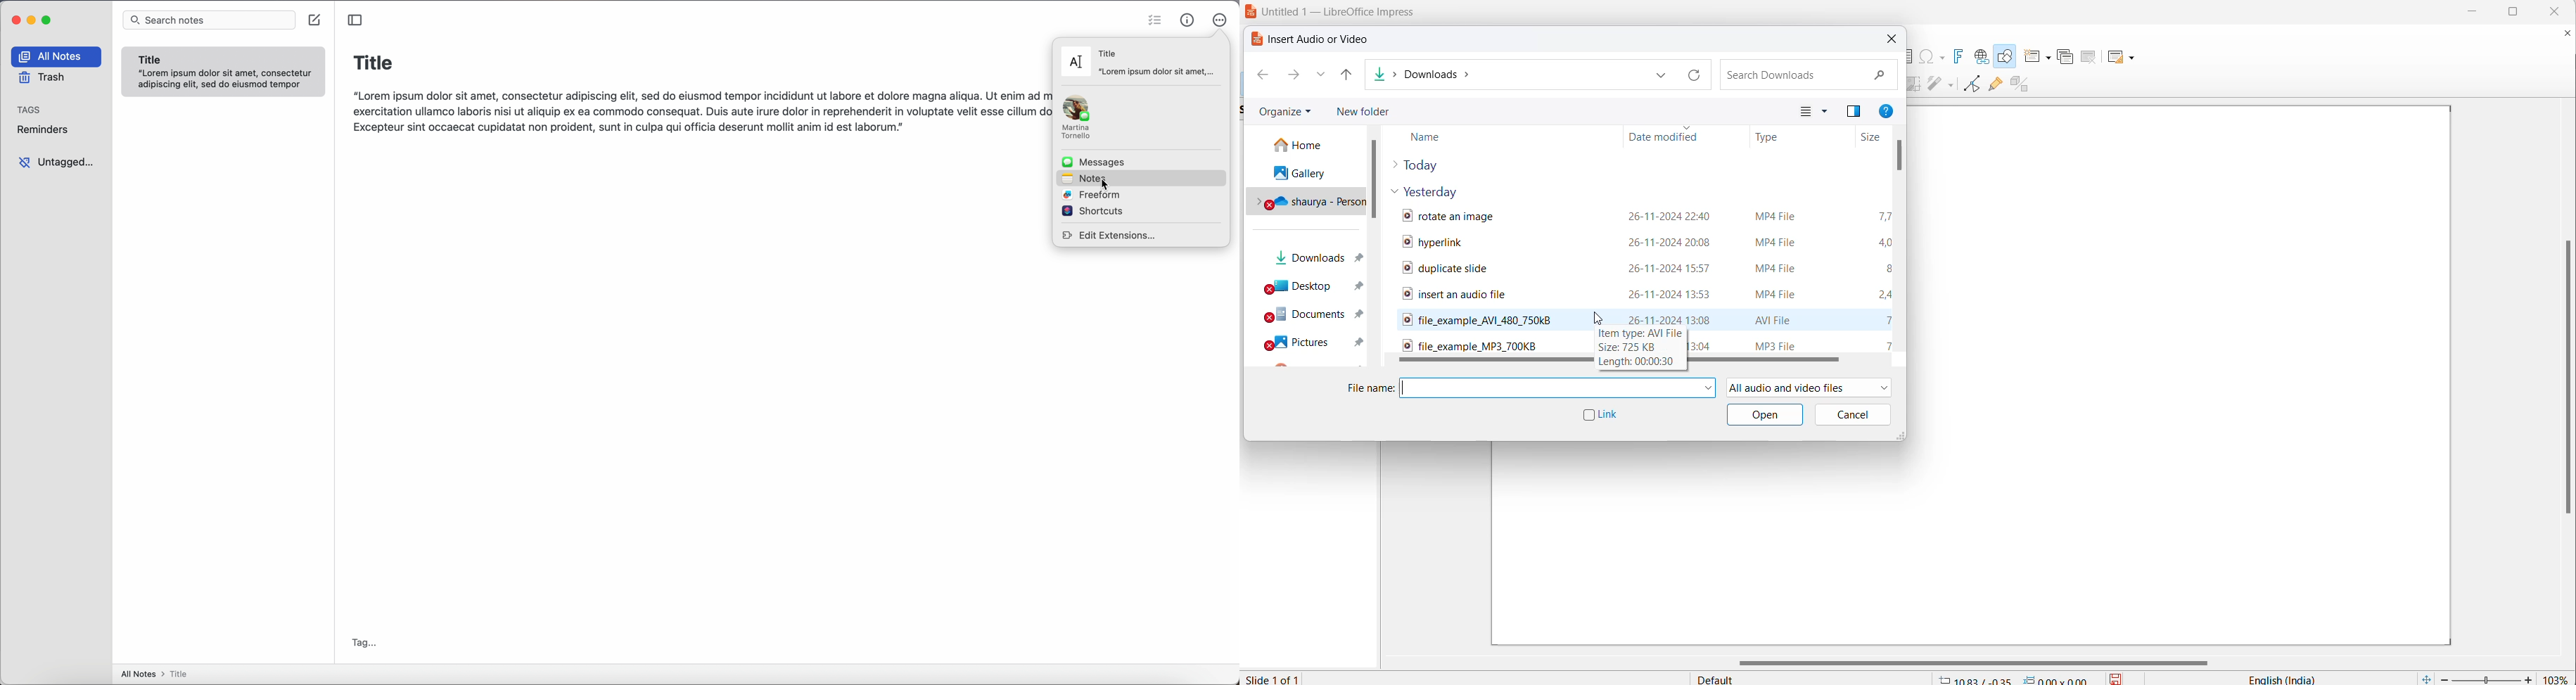  What do you see at coordinates (1422, 167) in the screenshot?
I see `today files dropdown button` at bounding box center [1422, 167].